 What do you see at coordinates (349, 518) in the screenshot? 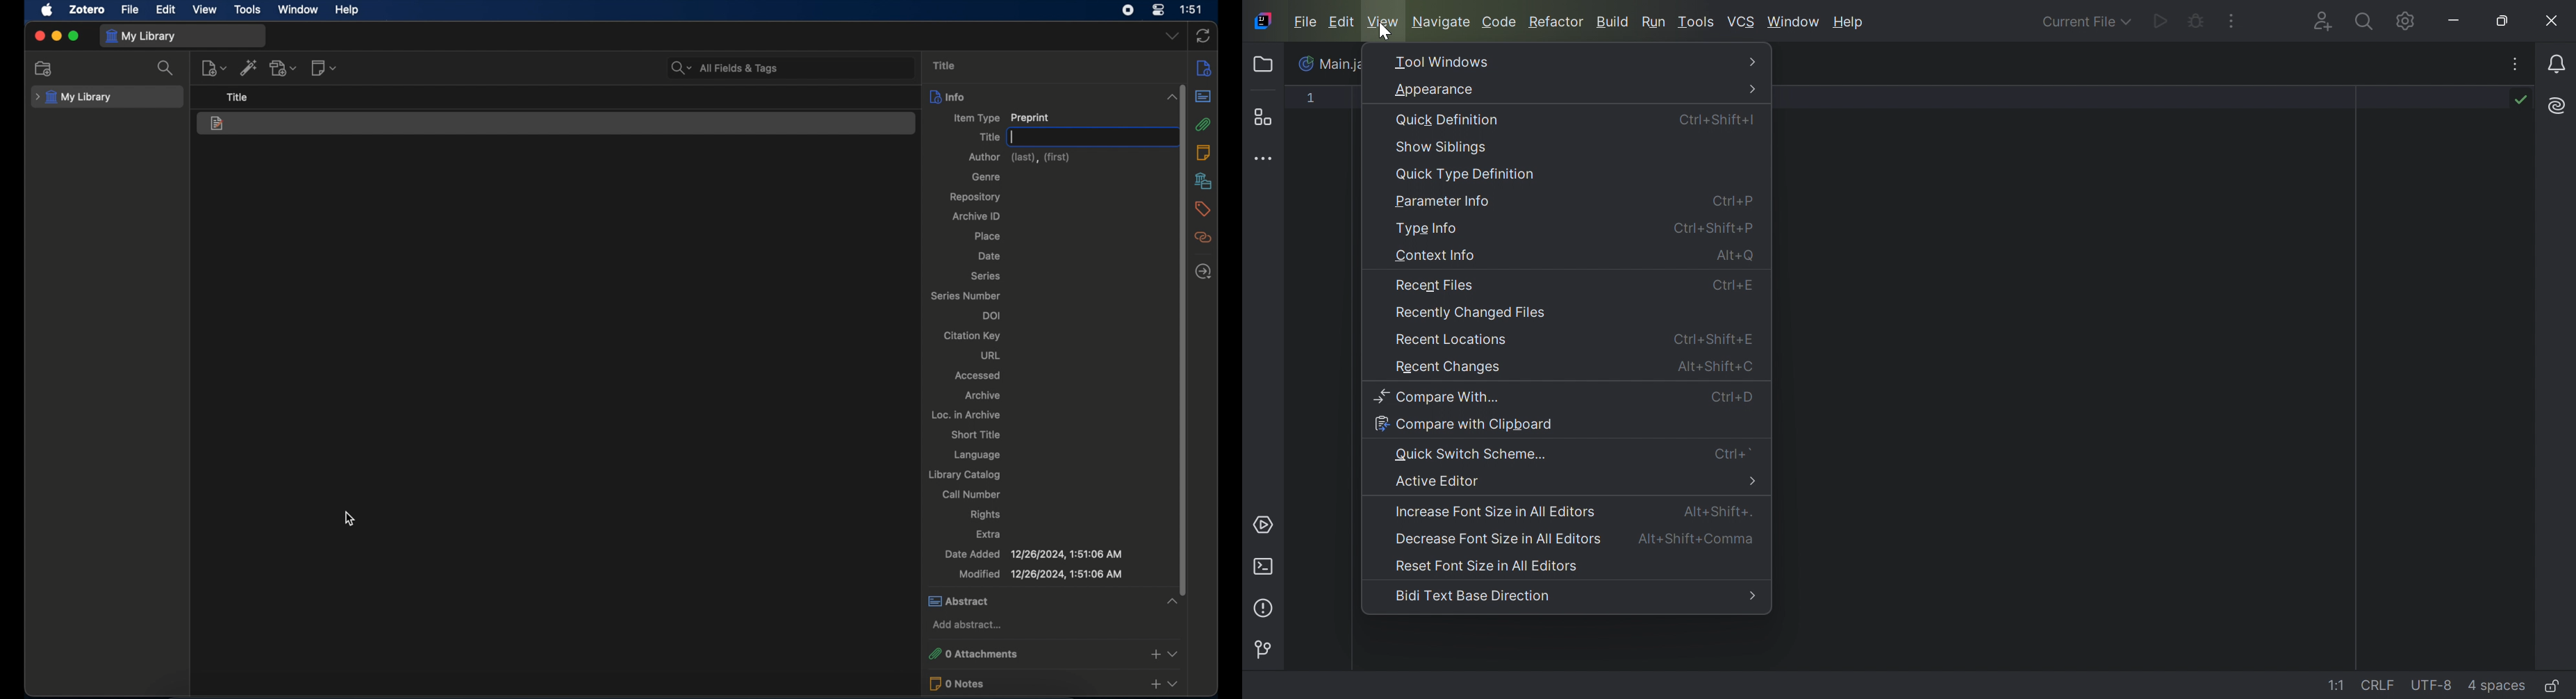
I see `cursor` at bounding box center [349, 518].